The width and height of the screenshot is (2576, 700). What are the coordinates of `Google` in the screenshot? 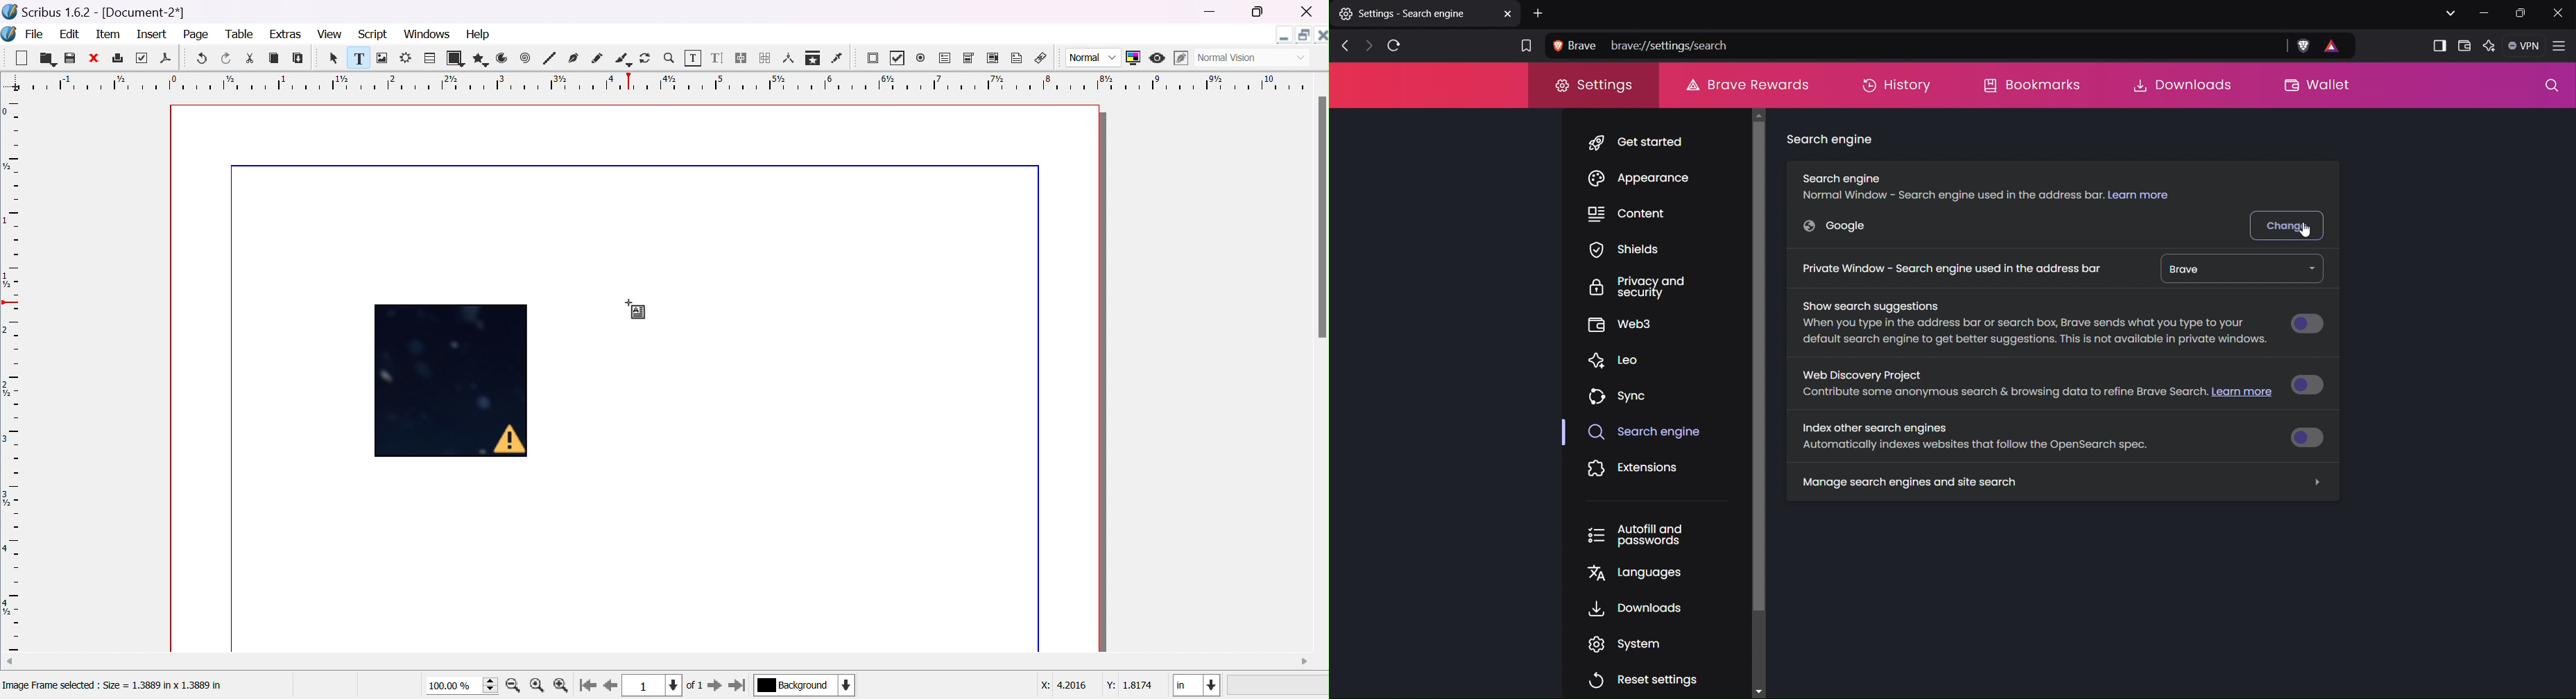 It's located at (1839, 226).